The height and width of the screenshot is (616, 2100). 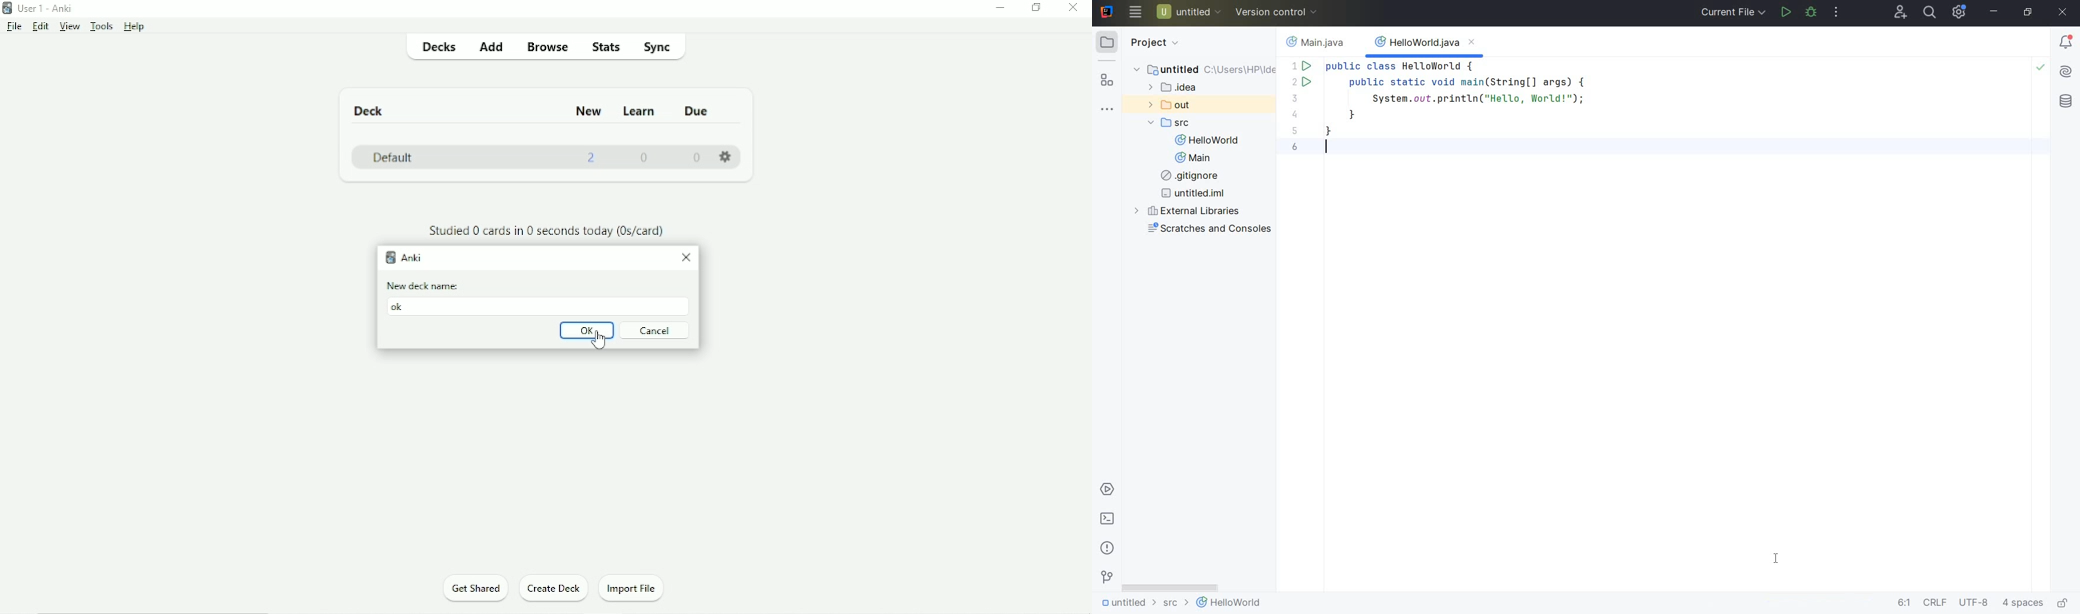 I want to click on File, so click(x=14, y=26).